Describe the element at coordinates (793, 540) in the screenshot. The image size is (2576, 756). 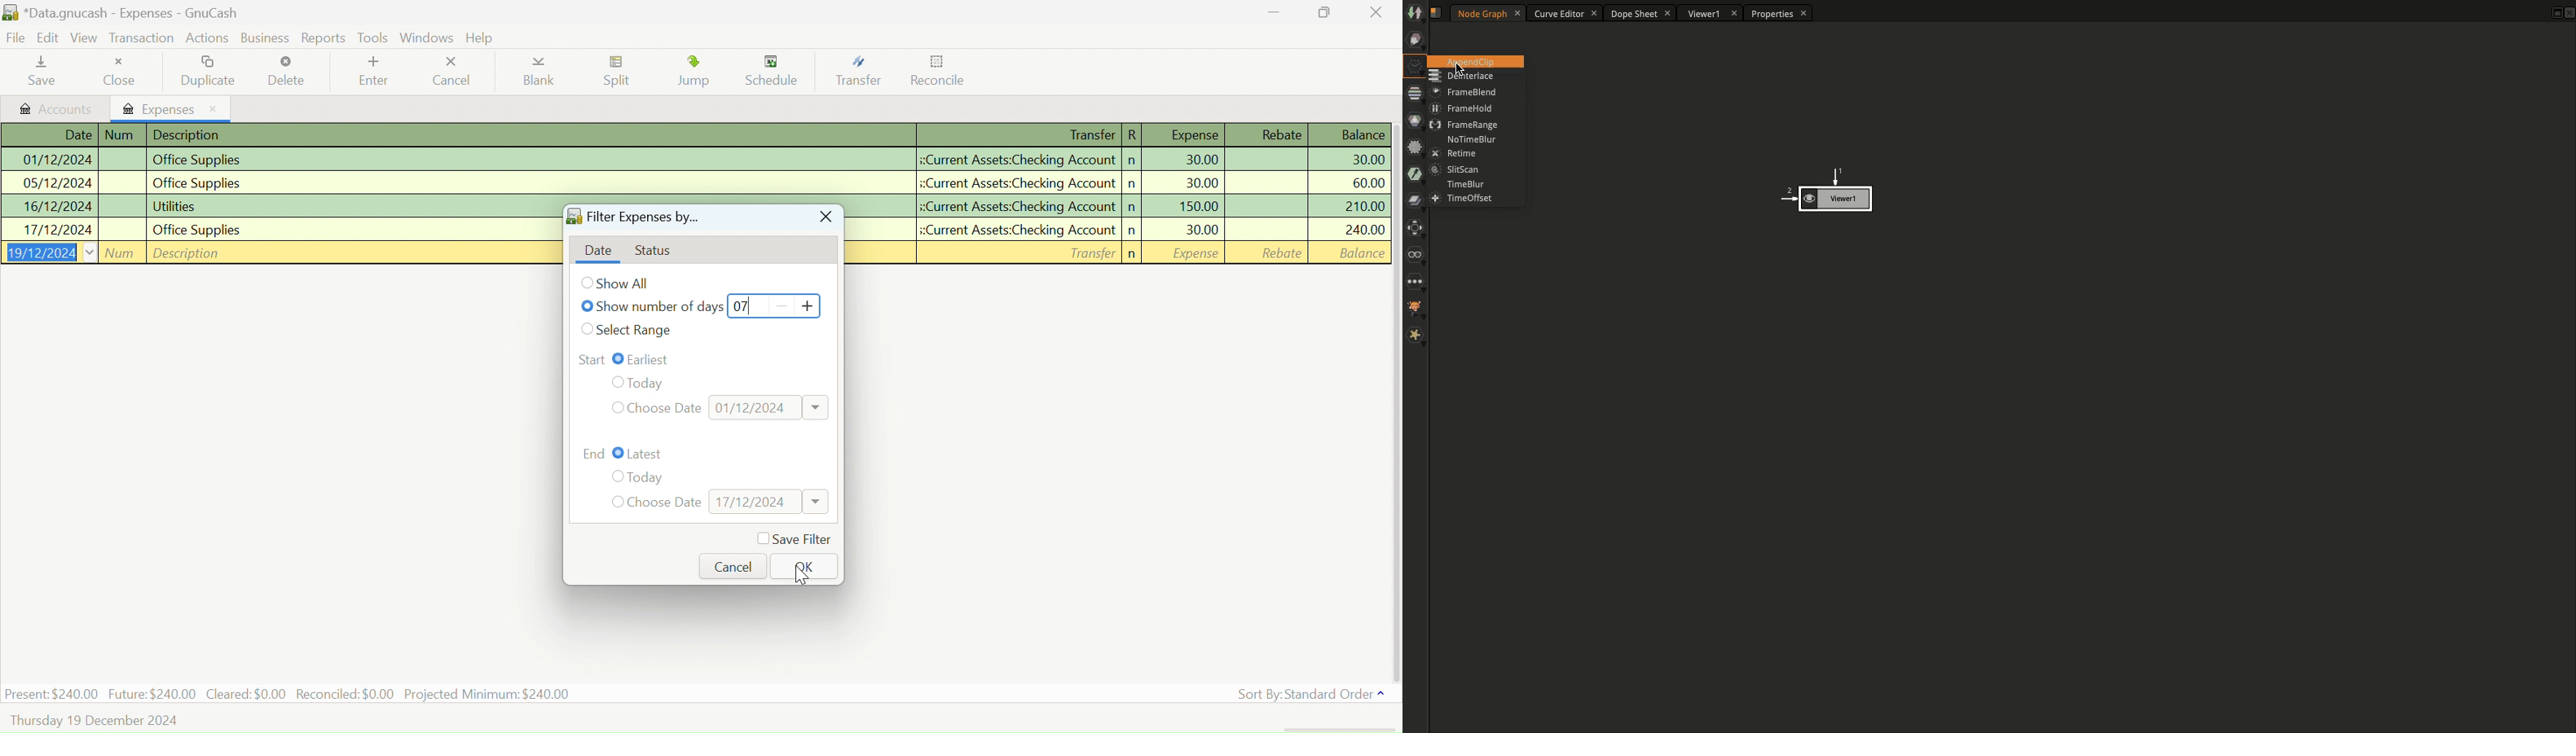
I see `Save Filter Checkbox` at that location.